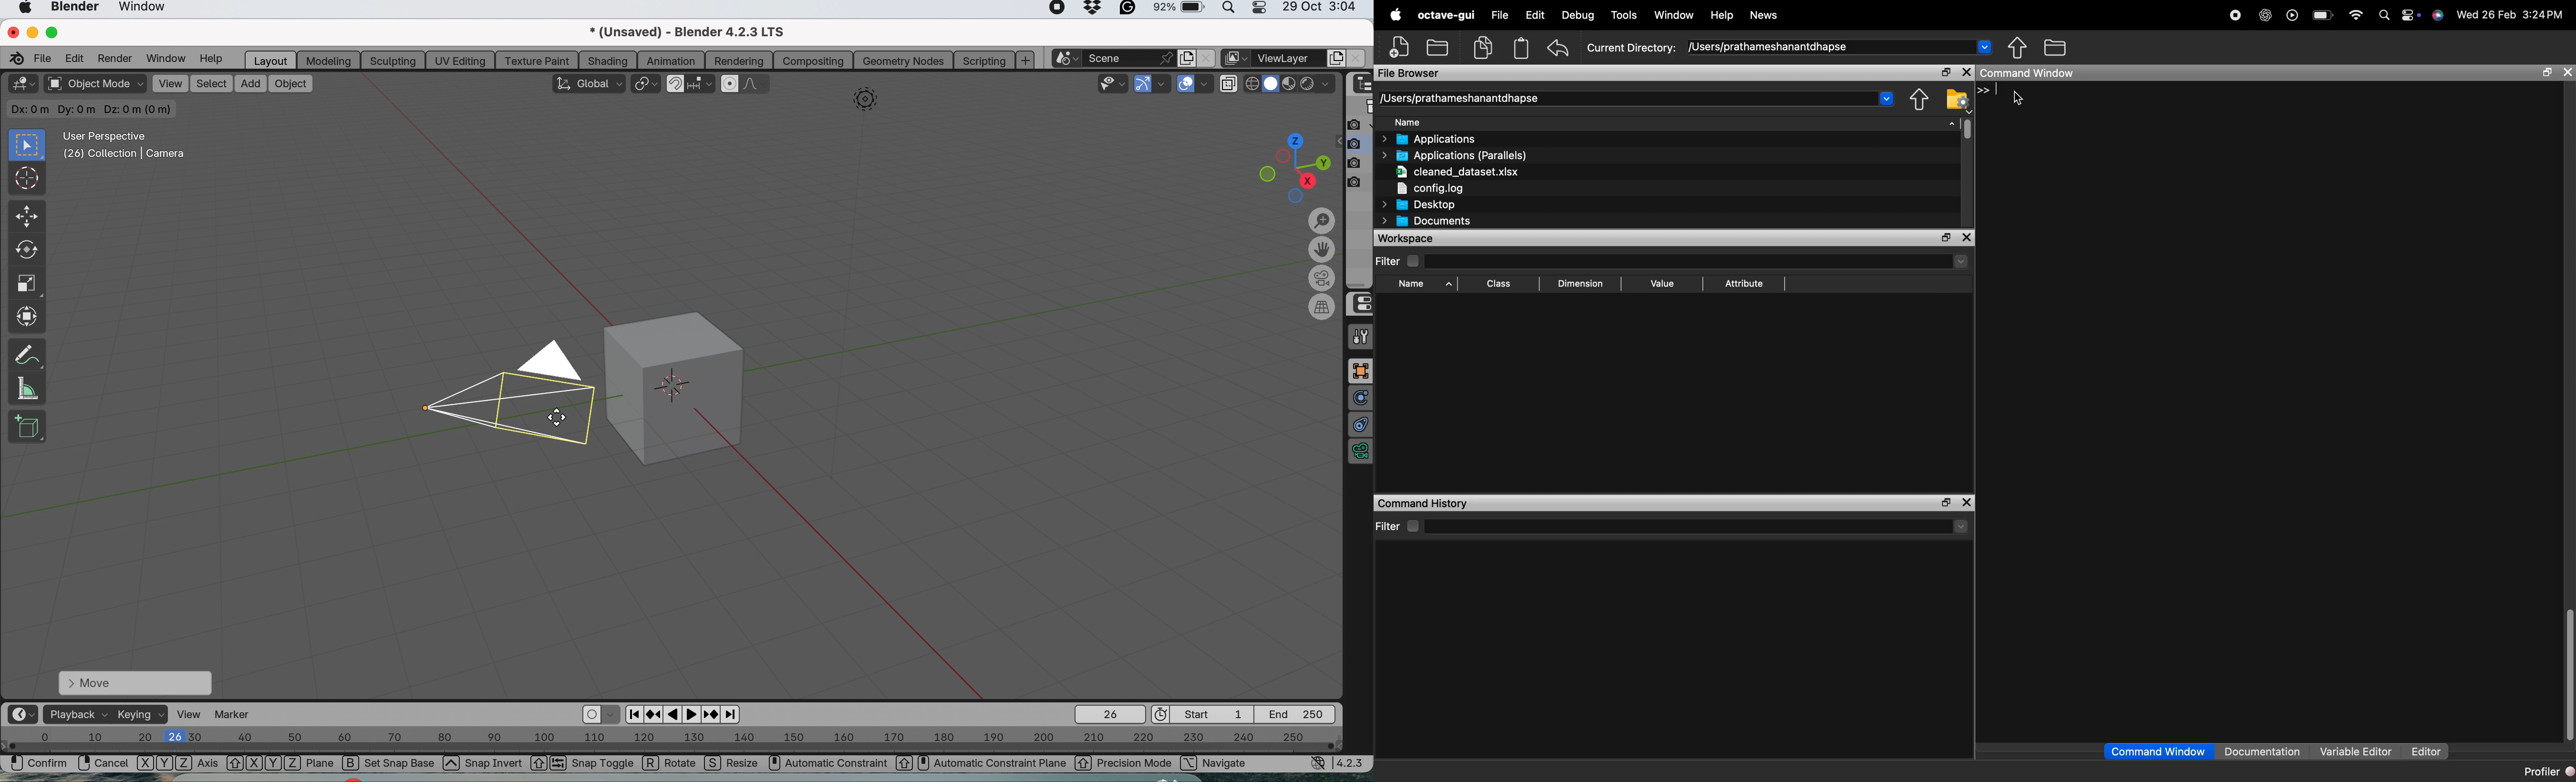 The image size is (2576, 784). I want to click on Close, so click(2567, 72).